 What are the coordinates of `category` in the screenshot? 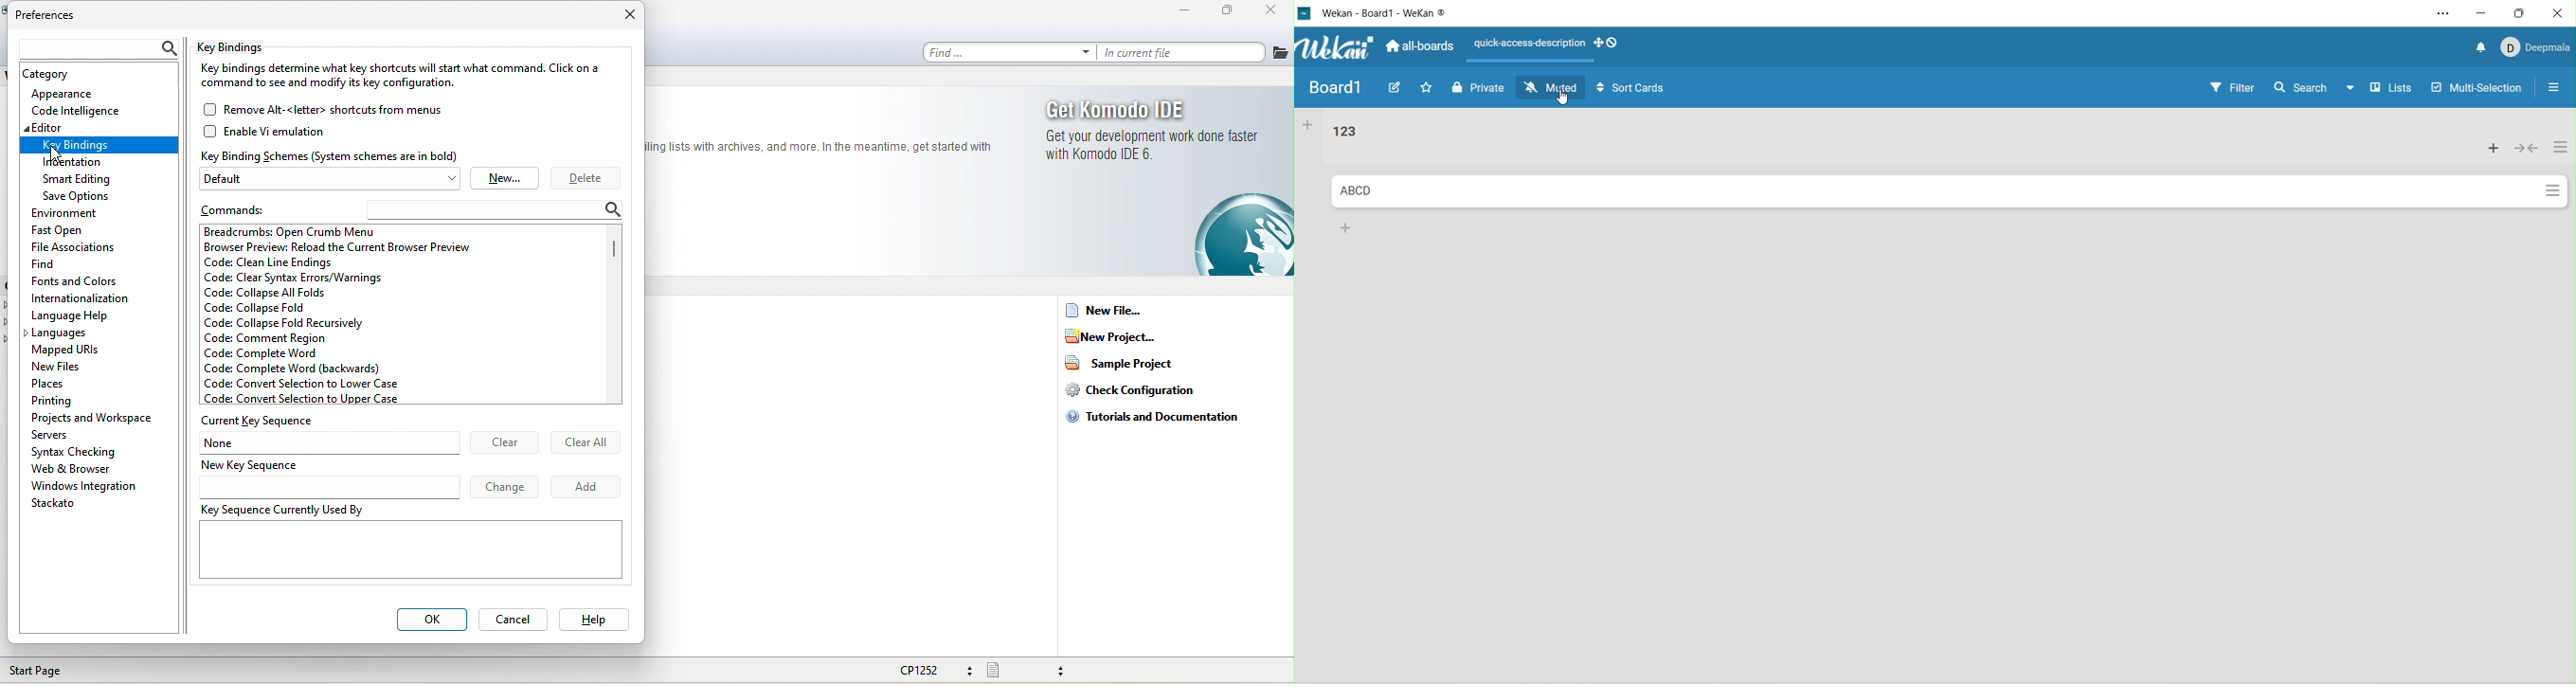 It's located at (52, 75).